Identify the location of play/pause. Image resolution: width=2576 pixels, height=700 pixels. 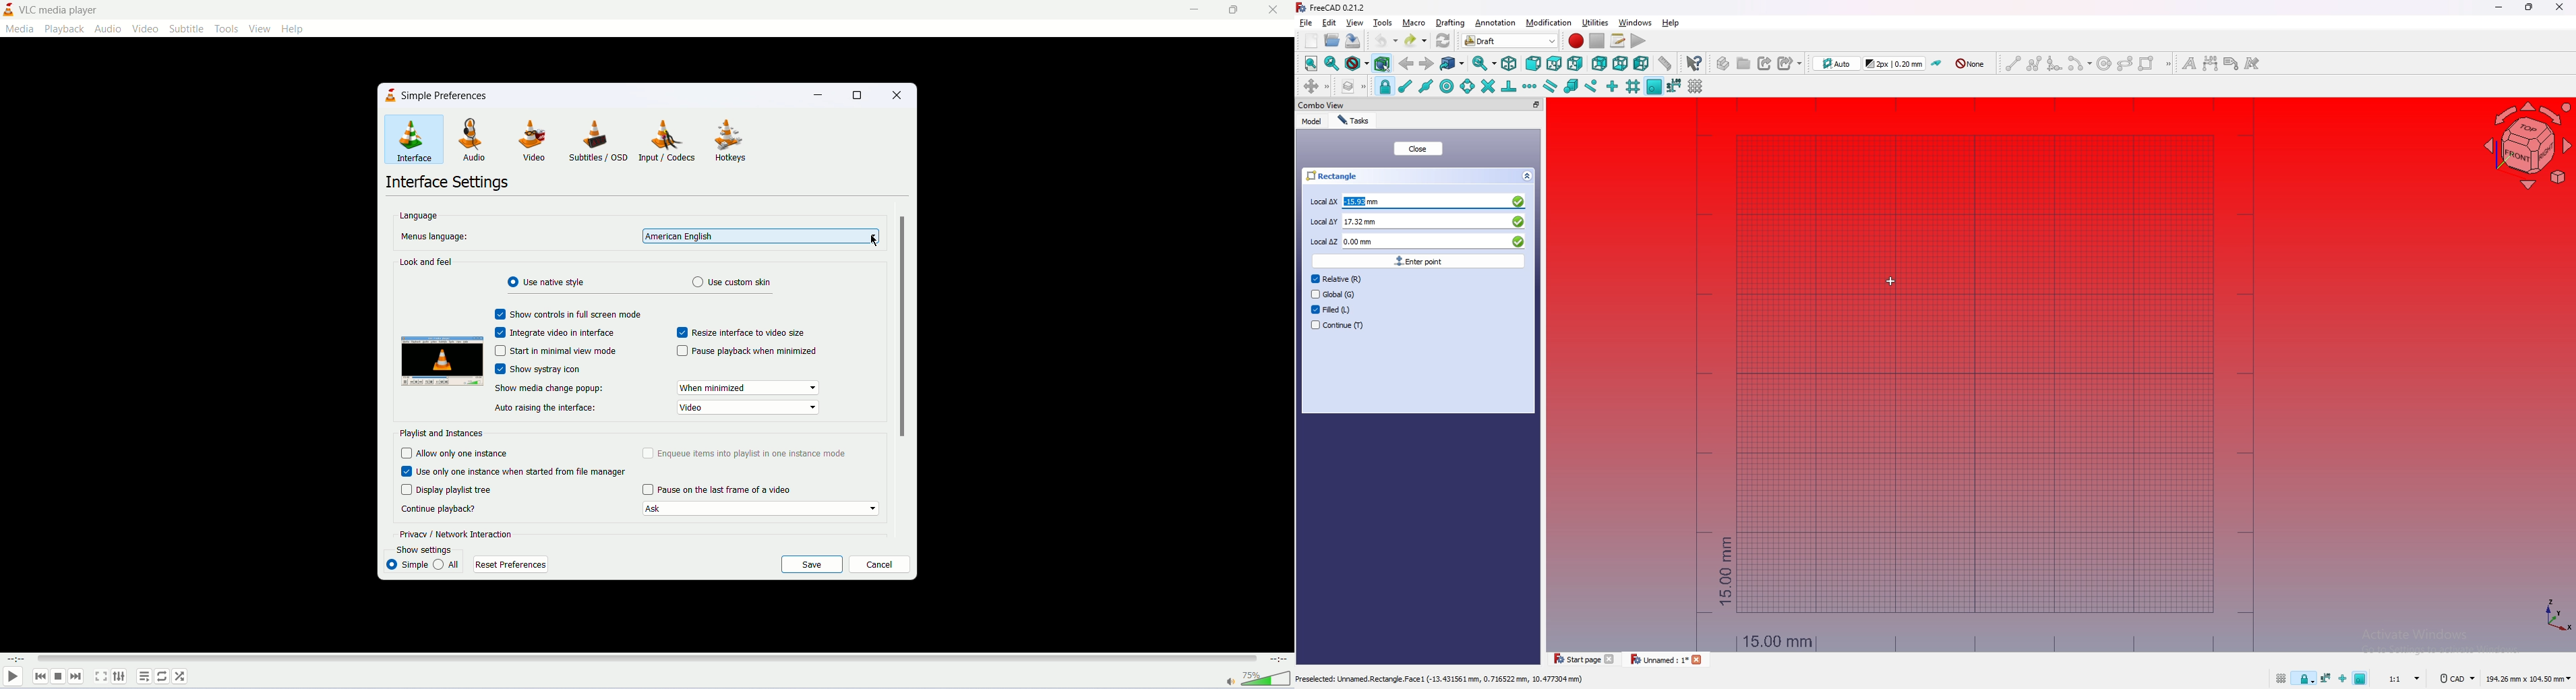
(13, 678).